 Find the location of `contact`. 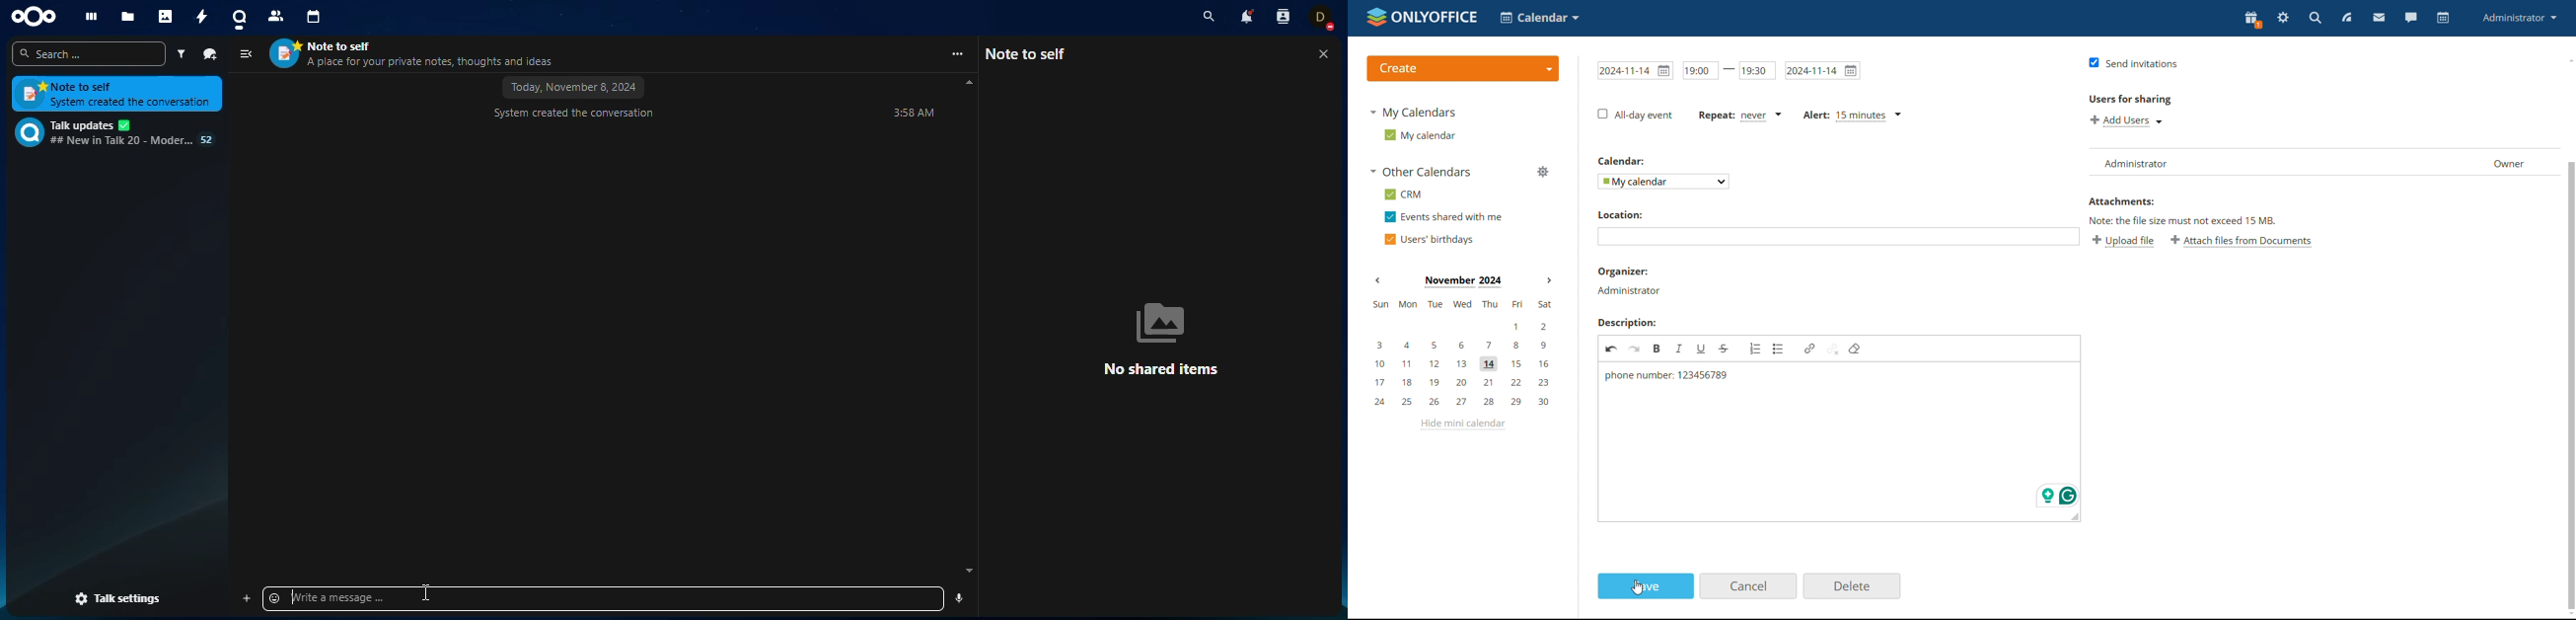

contact is located at coordinates (418, 52).